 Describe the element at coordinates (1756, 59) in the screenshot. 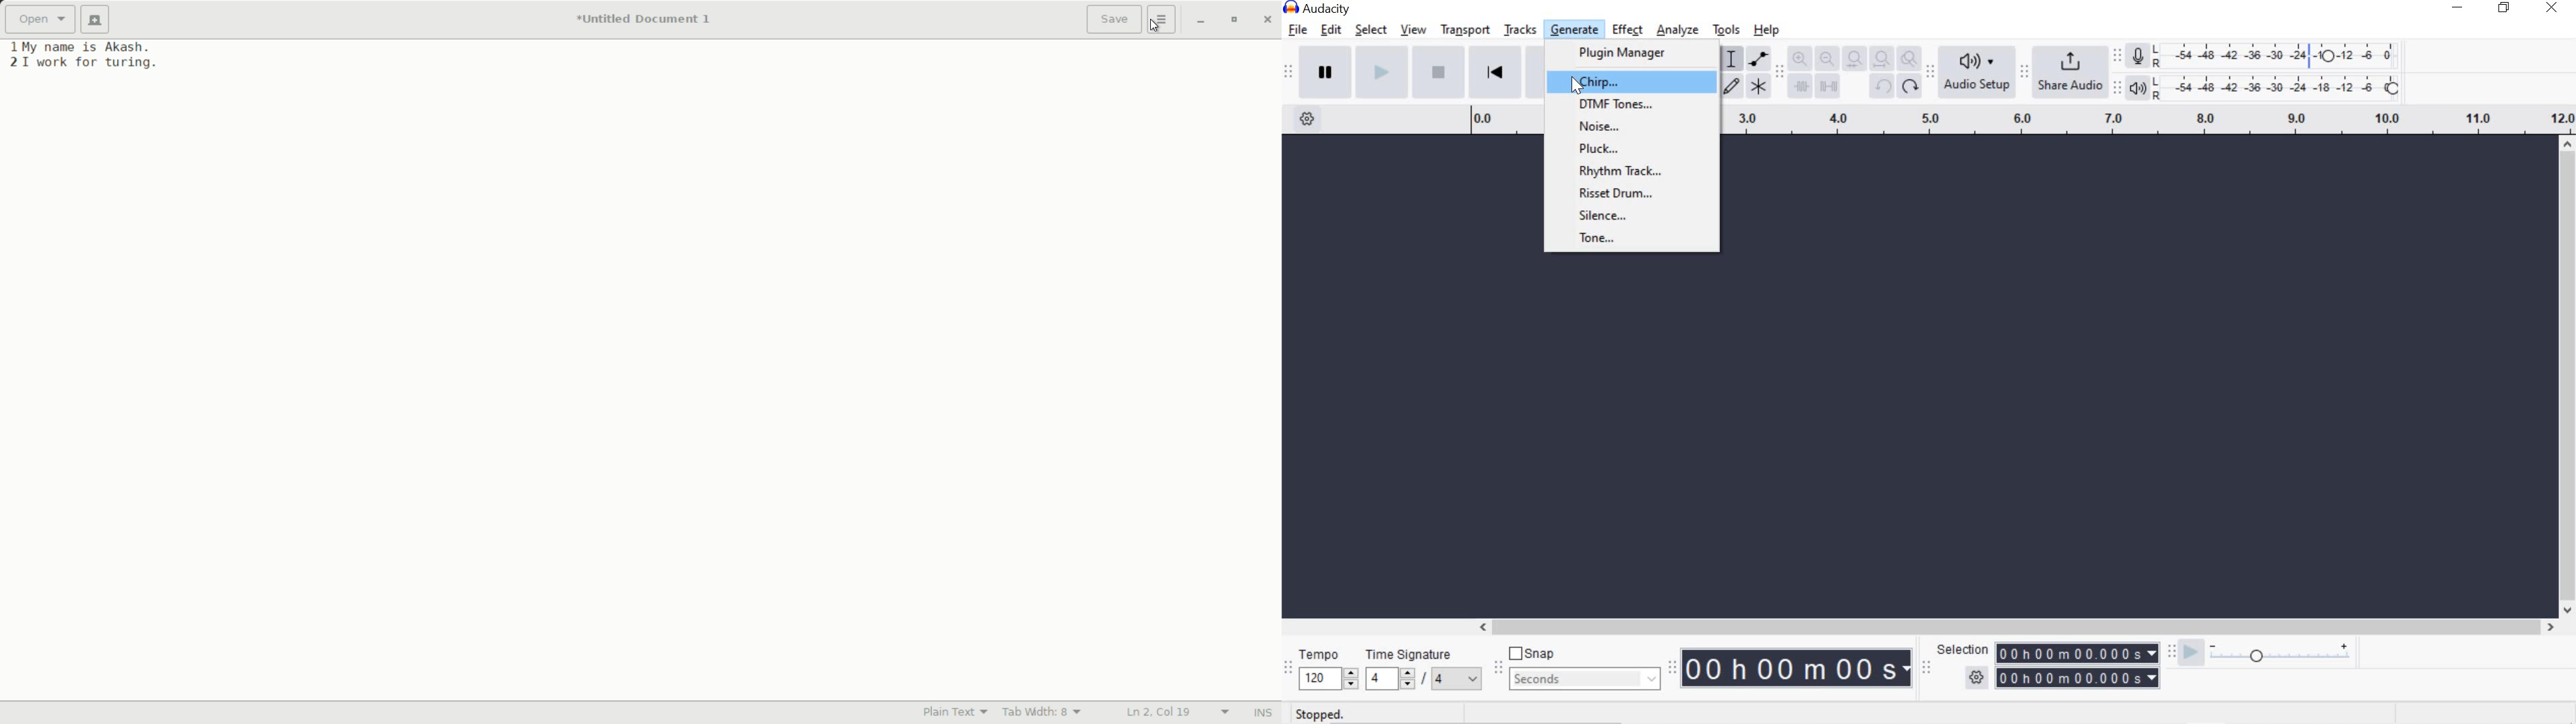

I see `Envelope tool` at that location.